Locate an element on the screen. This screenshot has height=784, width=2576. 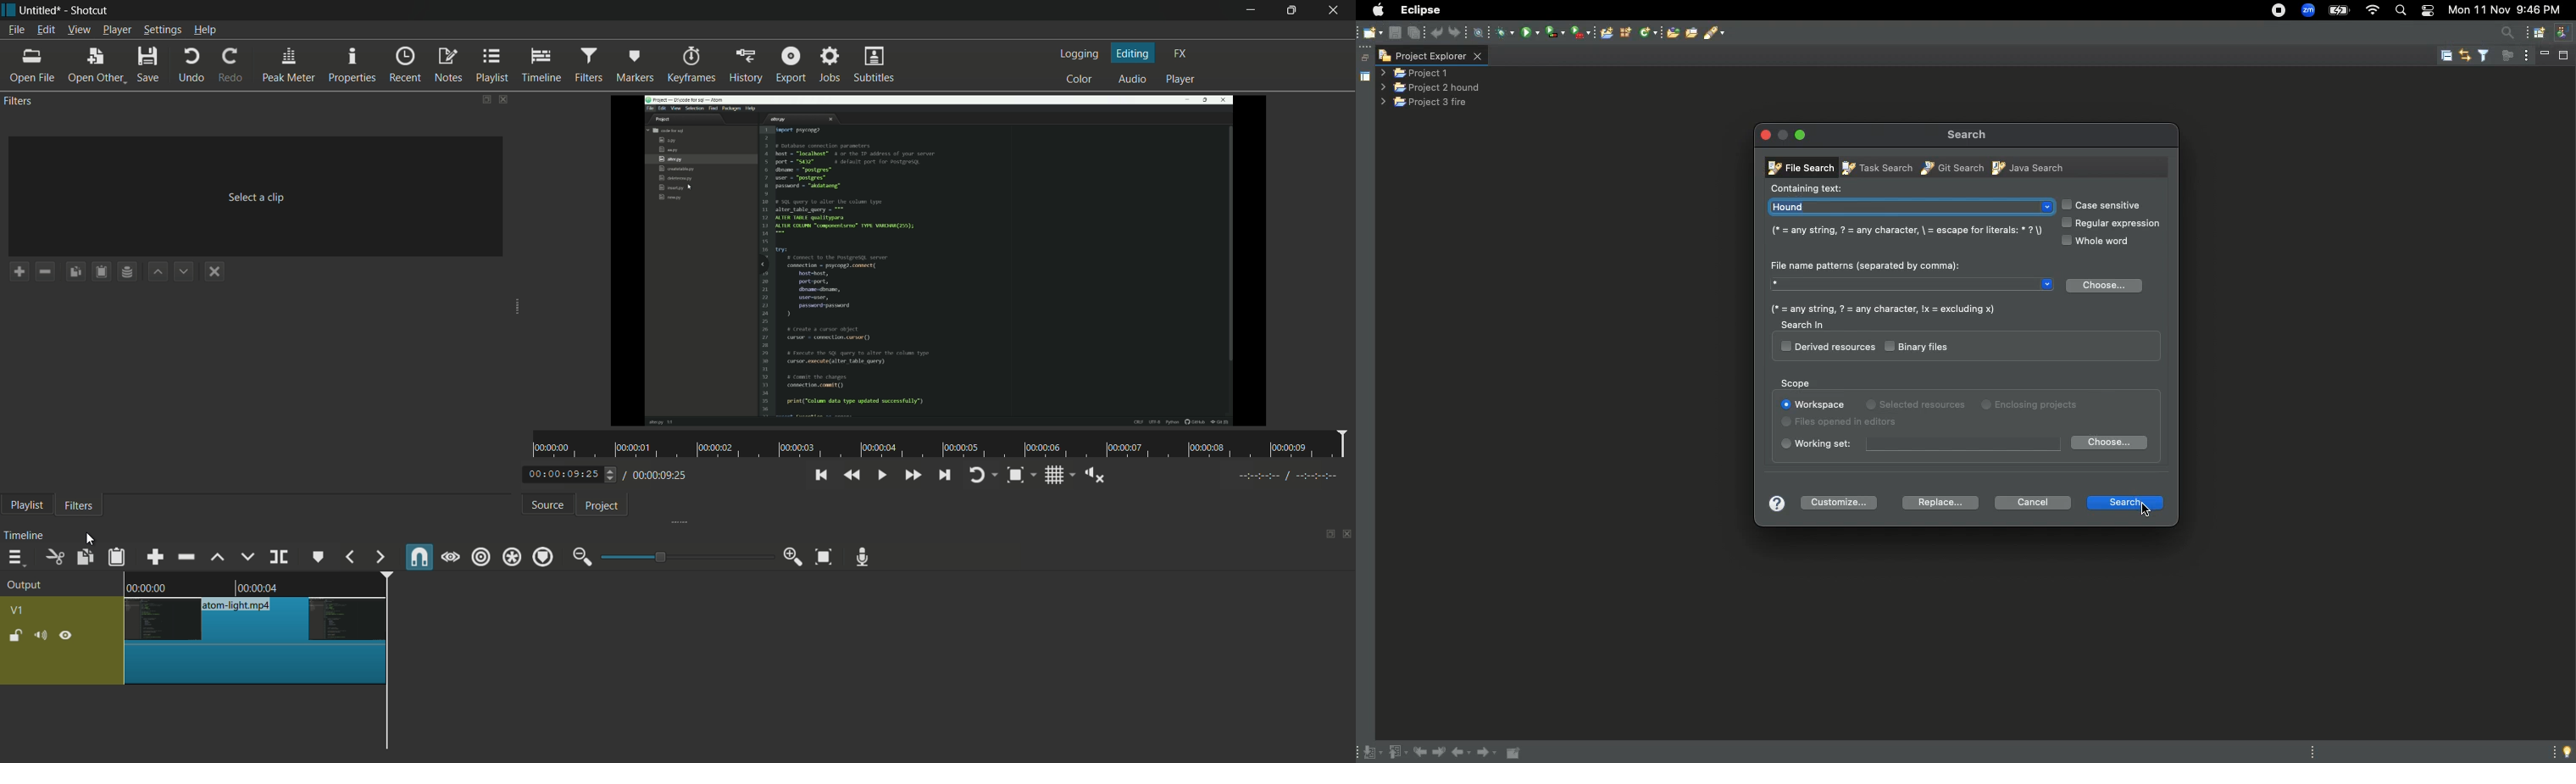
change layout is located at coordinates (480, 99).